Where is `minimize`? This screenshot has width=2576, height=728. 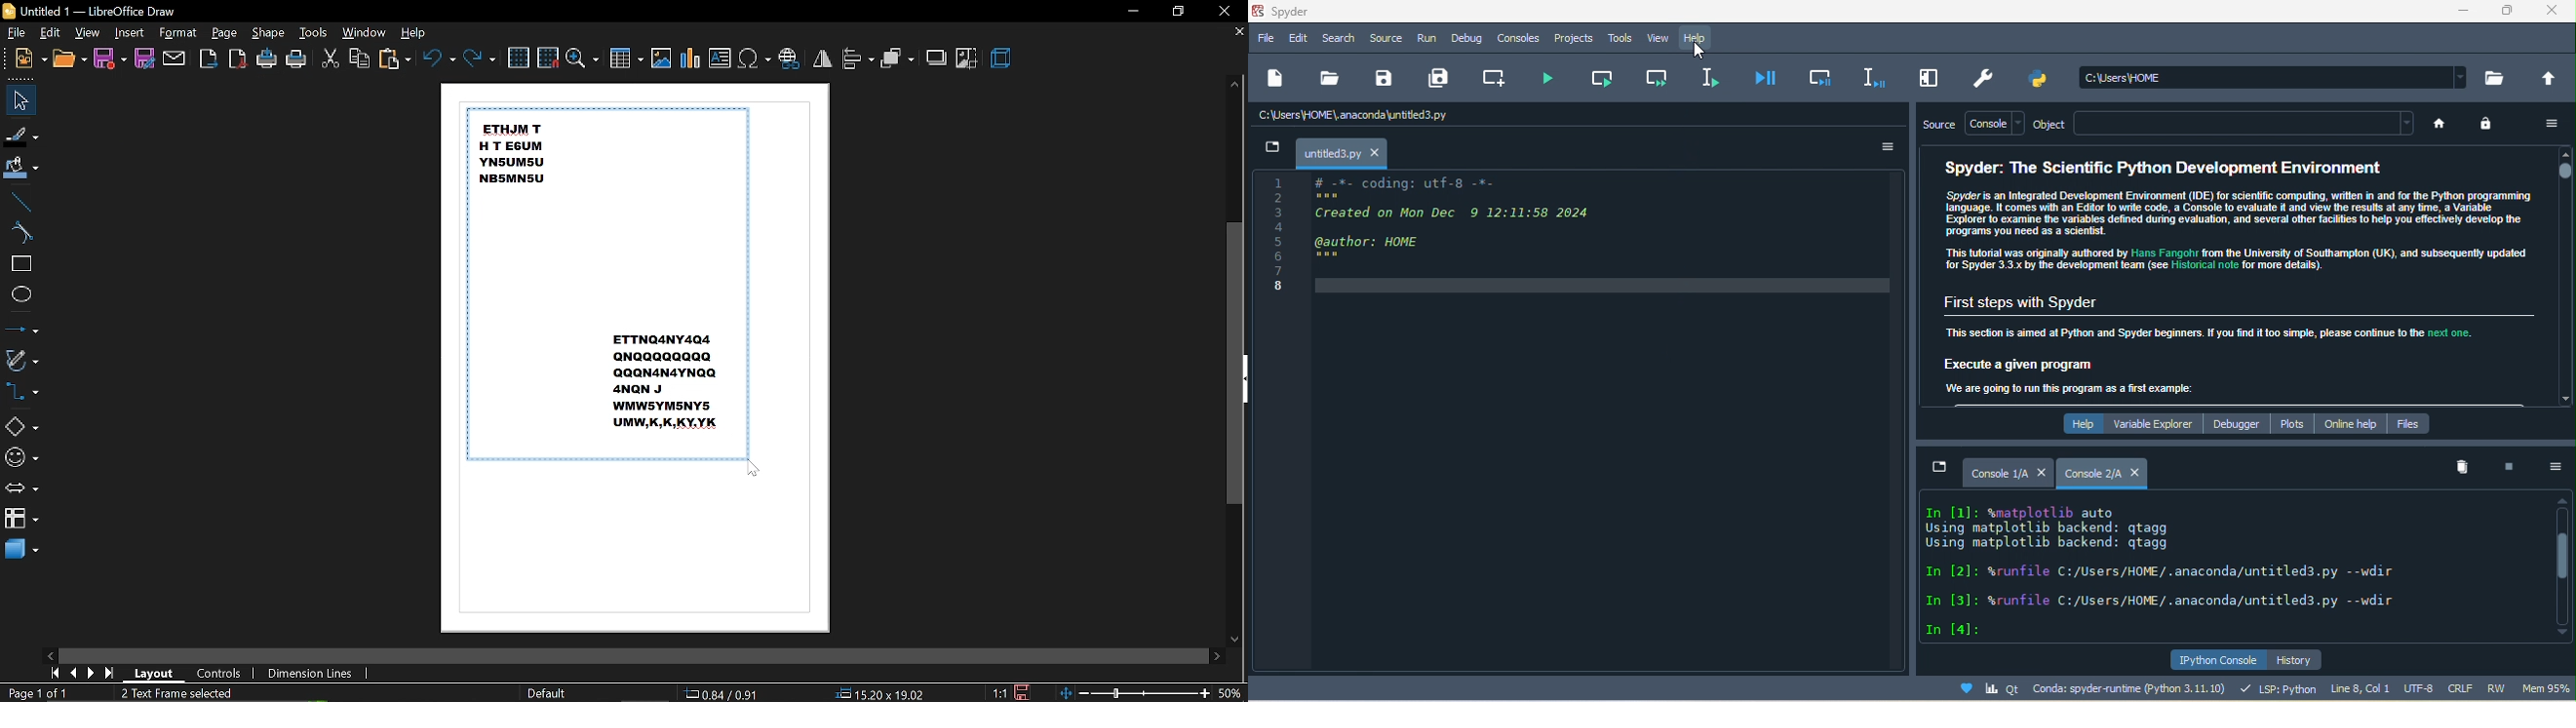 minimize is located at coordinates (1940, 468).